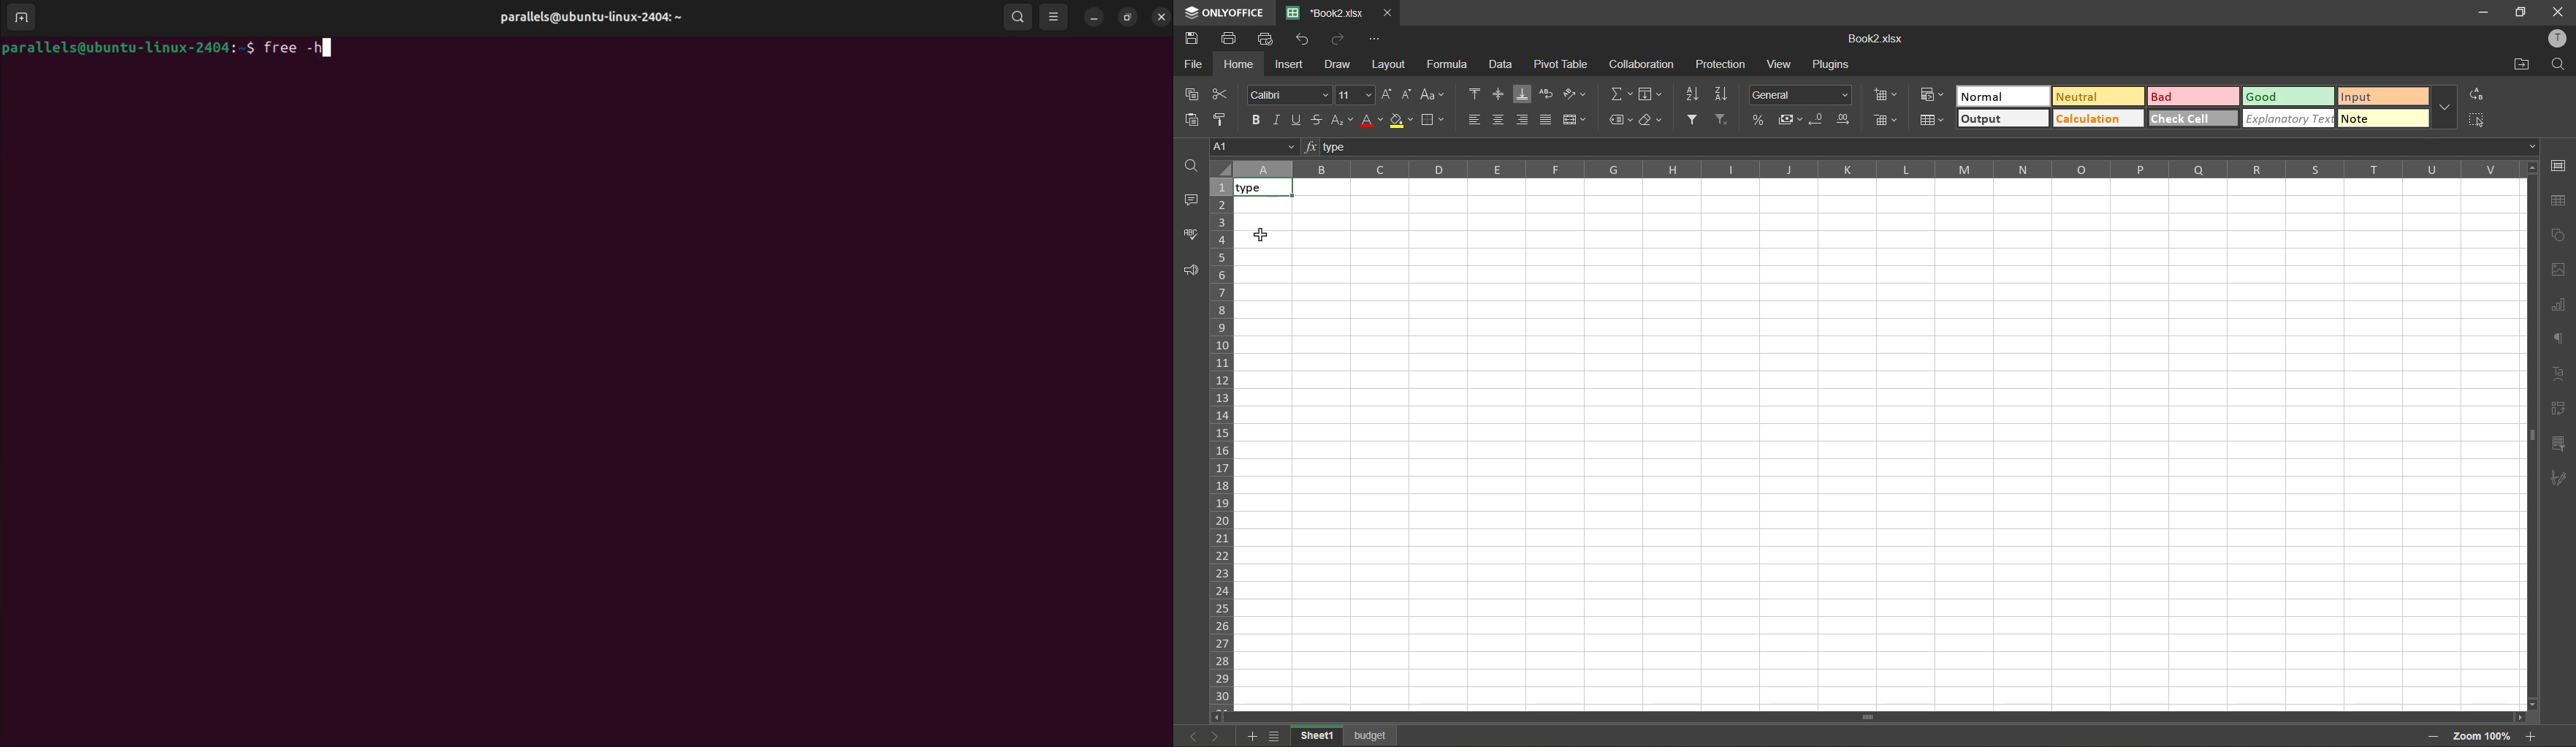  I want to click on paragraph, so click(2561, 340).